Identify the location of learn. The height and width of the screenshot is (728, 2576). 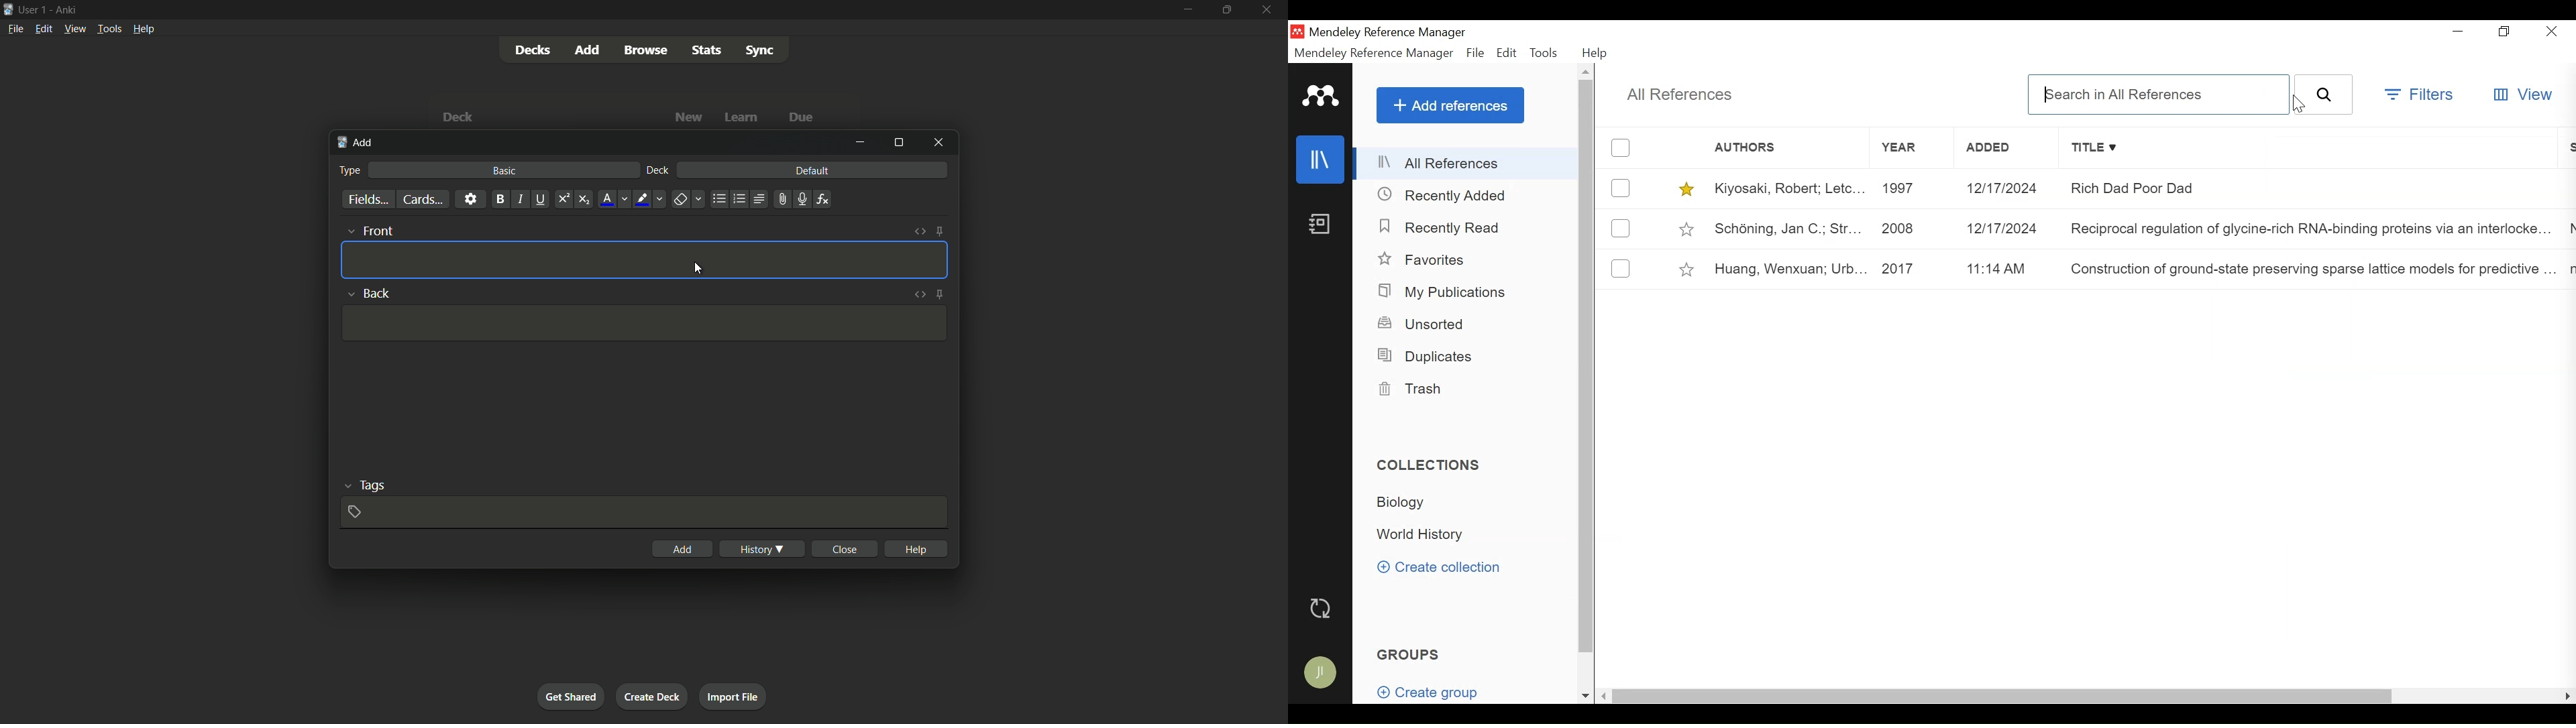
(741, 118).